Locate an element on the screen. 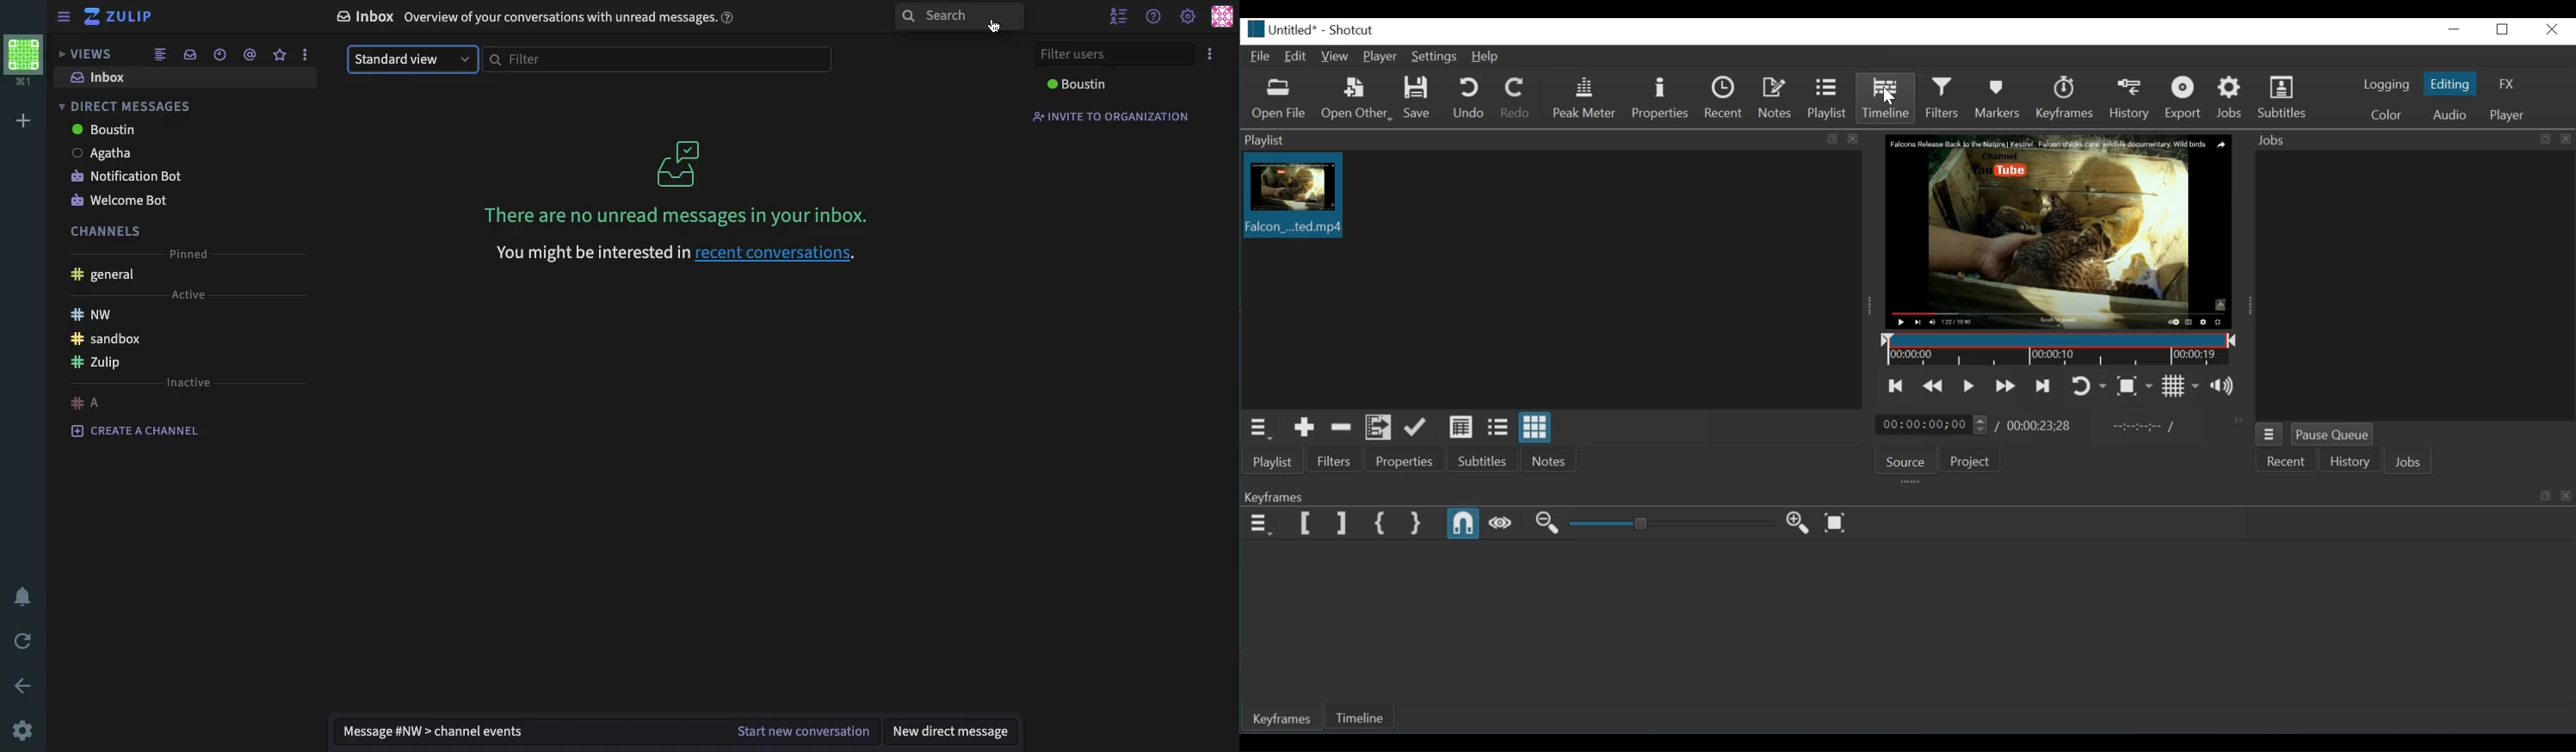  Toggle grid display on the player is located at coordinates (2180, 386).